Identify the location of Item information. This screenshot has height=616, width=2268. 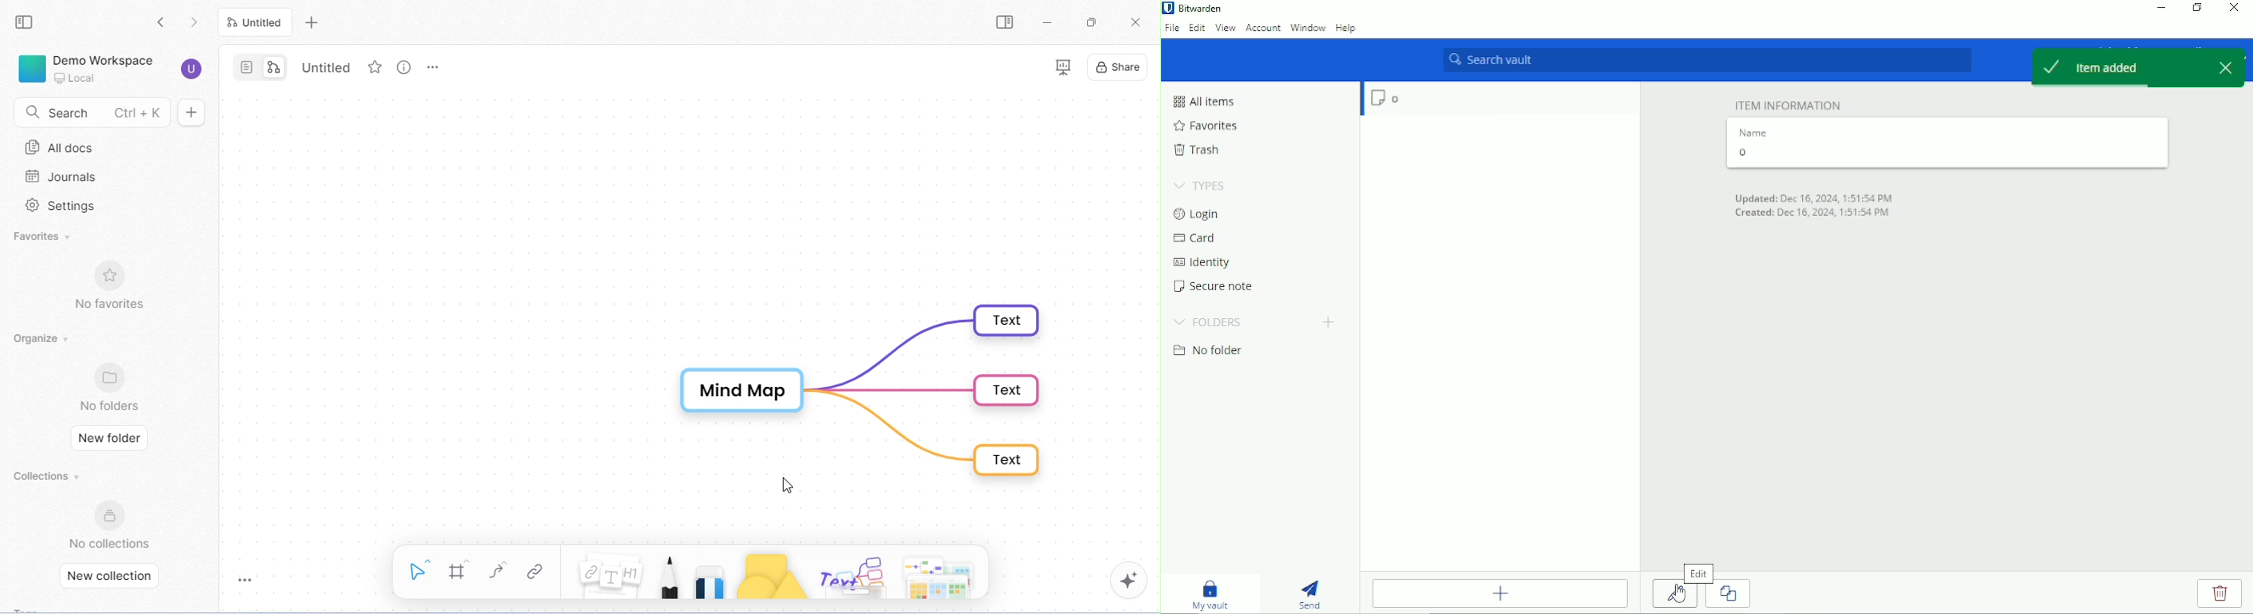
(1788, 103).